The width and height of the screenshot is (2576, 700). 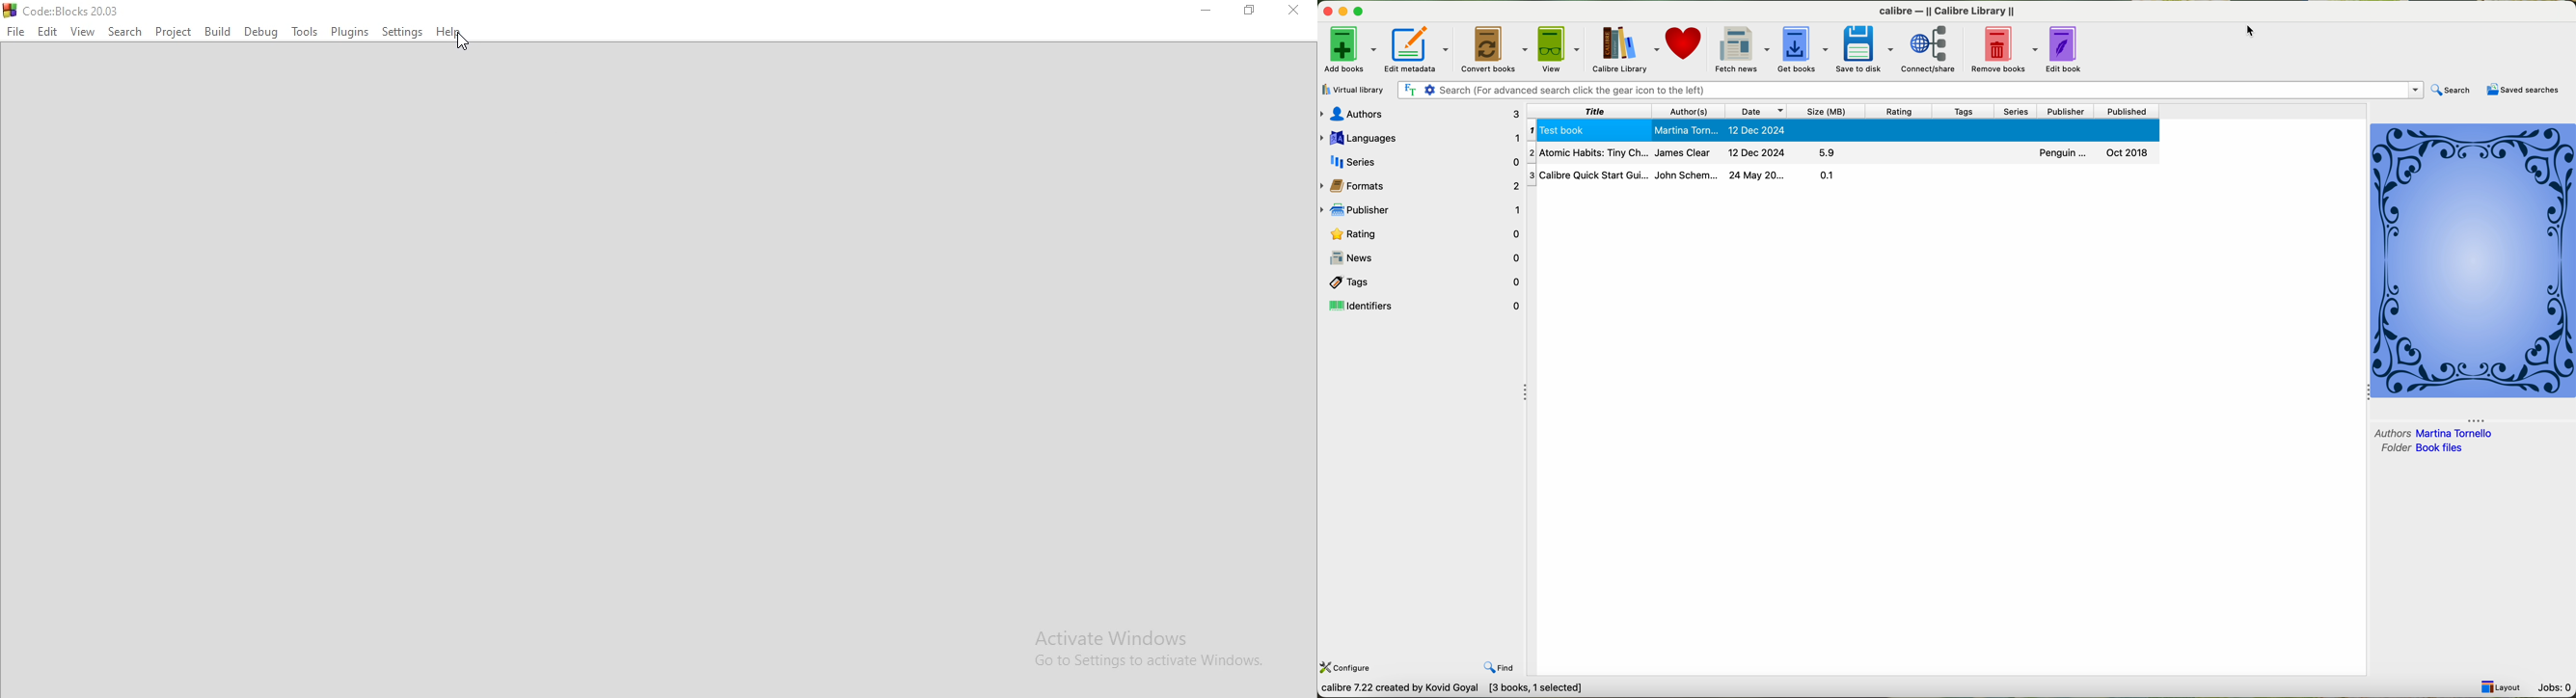 What do you see at coordinates (1350, 49) in the screenshot?
I see `click on add books options` at bounding box center [1350, 49].